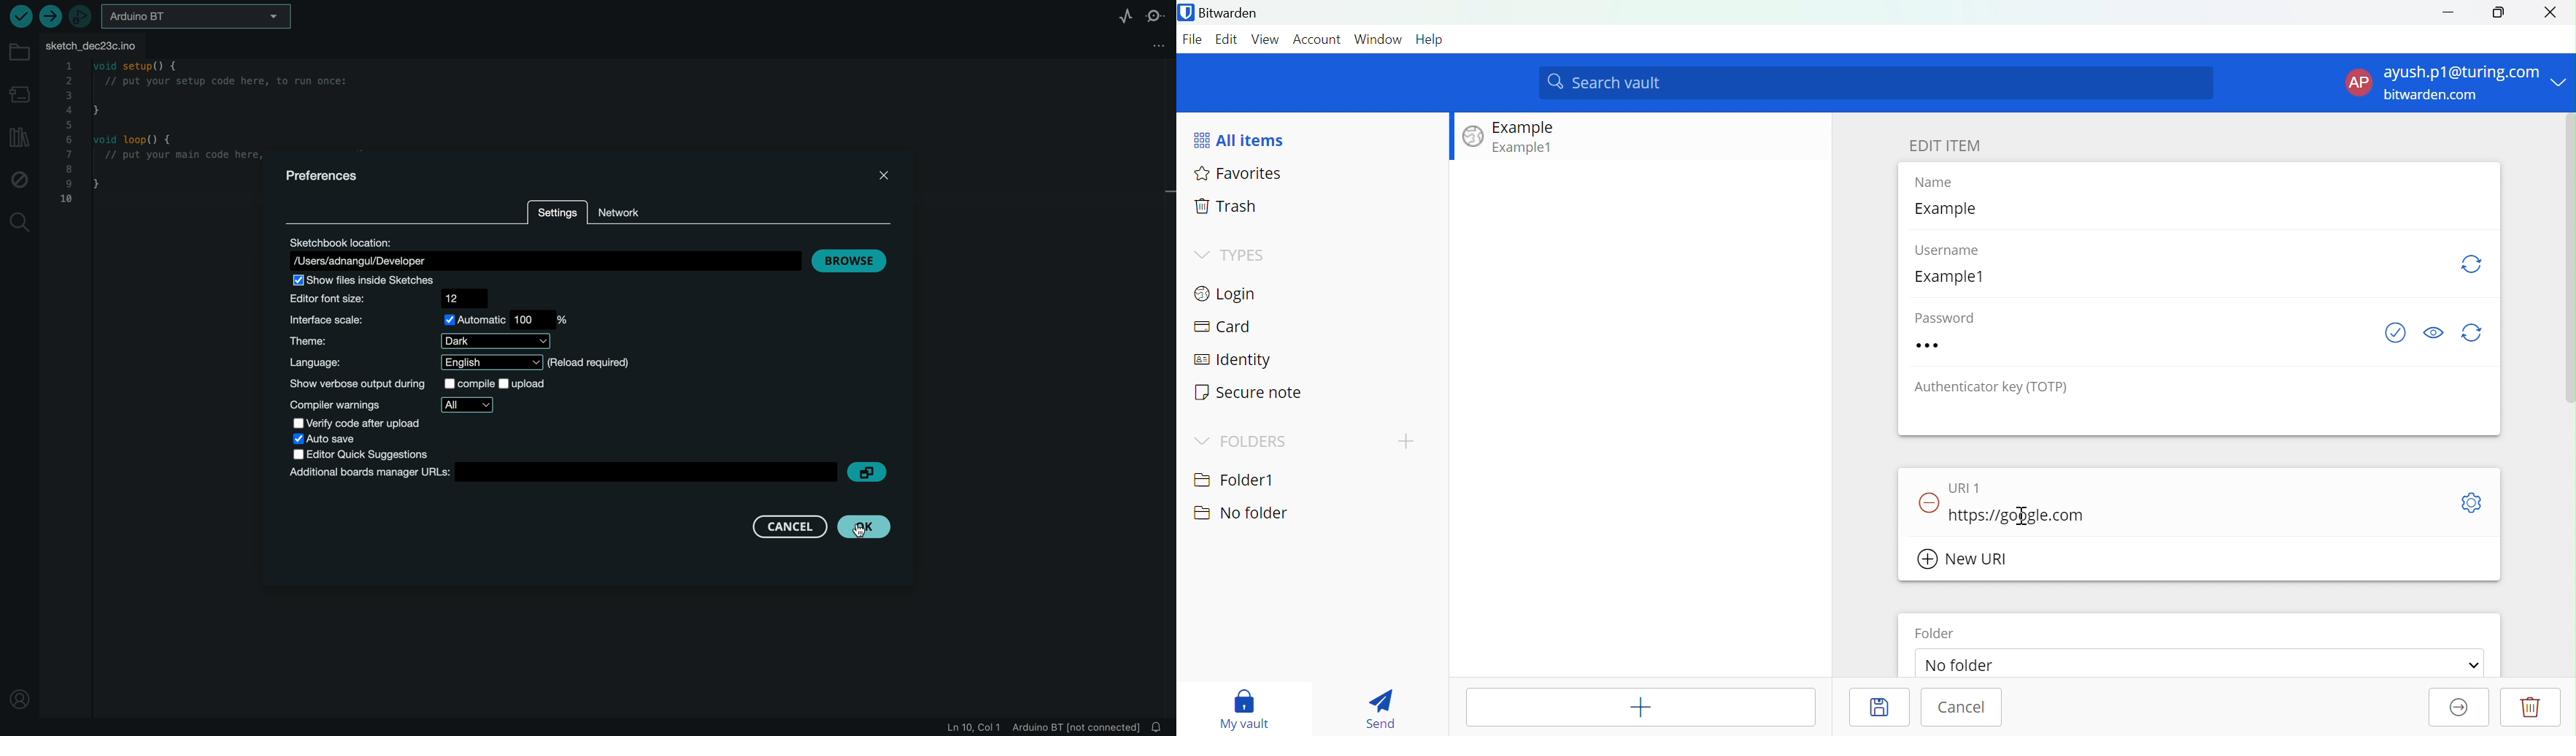 This screenshot has width=2576, height=756. Describe the element at coordinates (1944, 183) in the screenshot. I see `Name` at that location.